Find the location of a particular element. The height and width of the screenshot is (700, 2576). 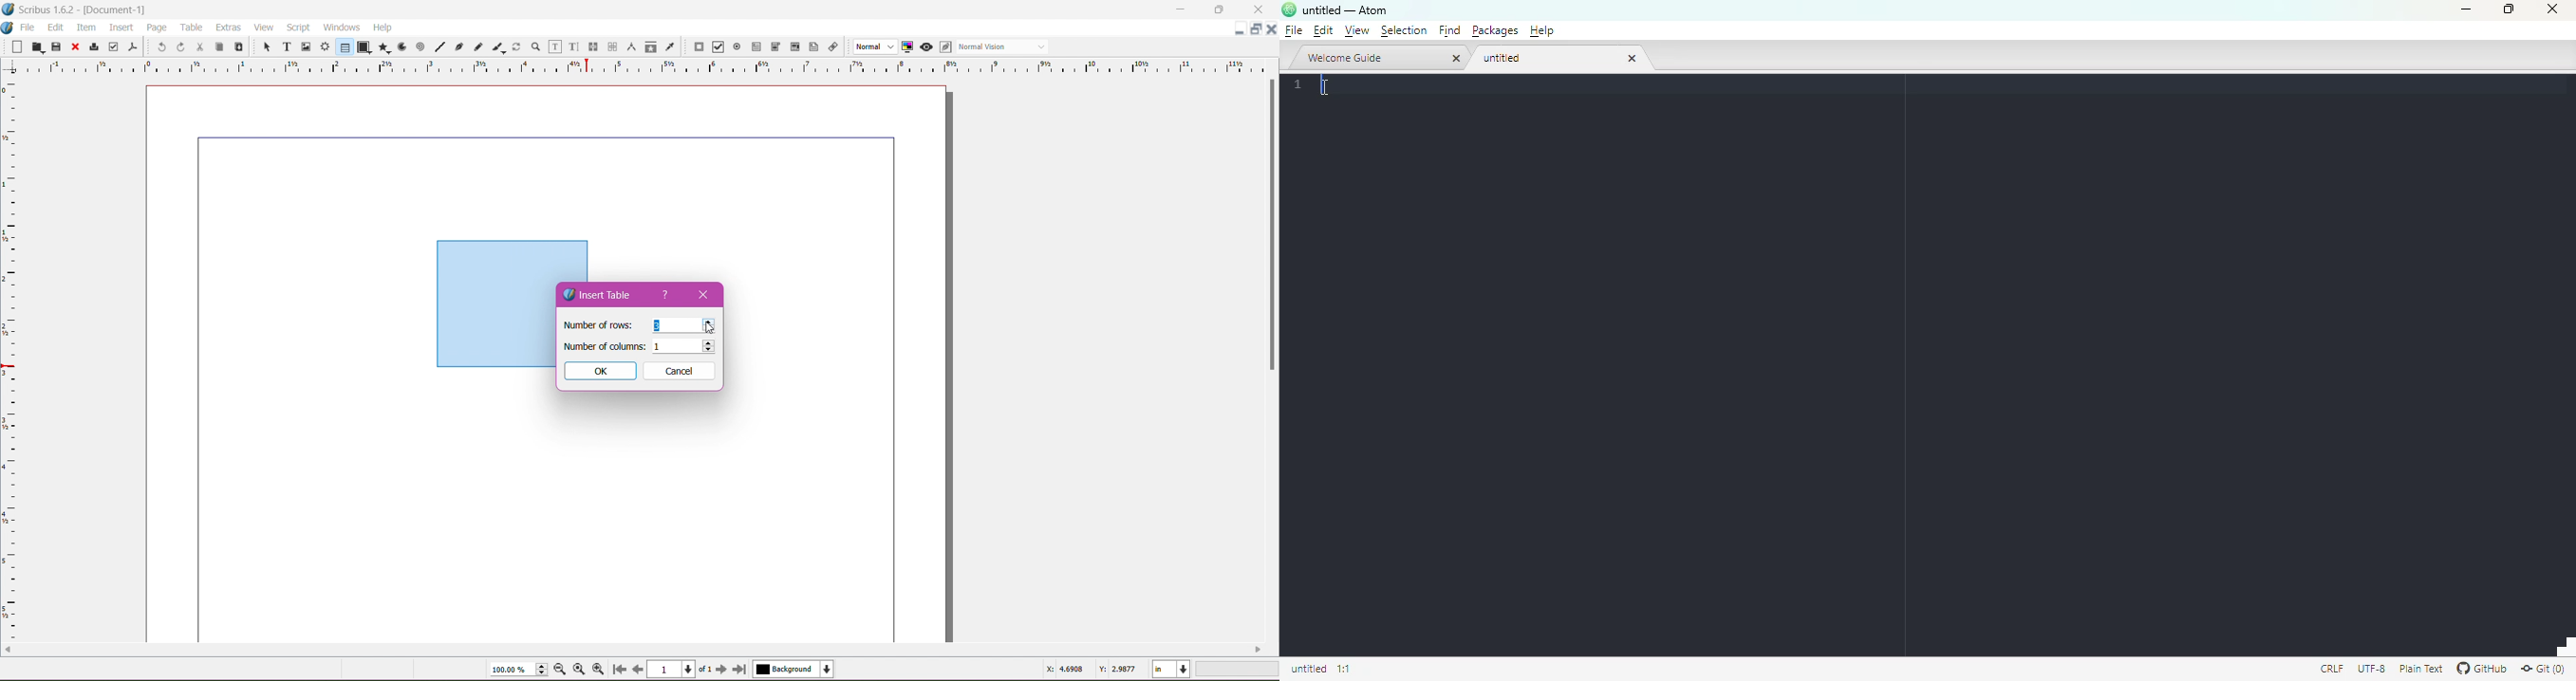

Close is located at coordinates (74, 47).